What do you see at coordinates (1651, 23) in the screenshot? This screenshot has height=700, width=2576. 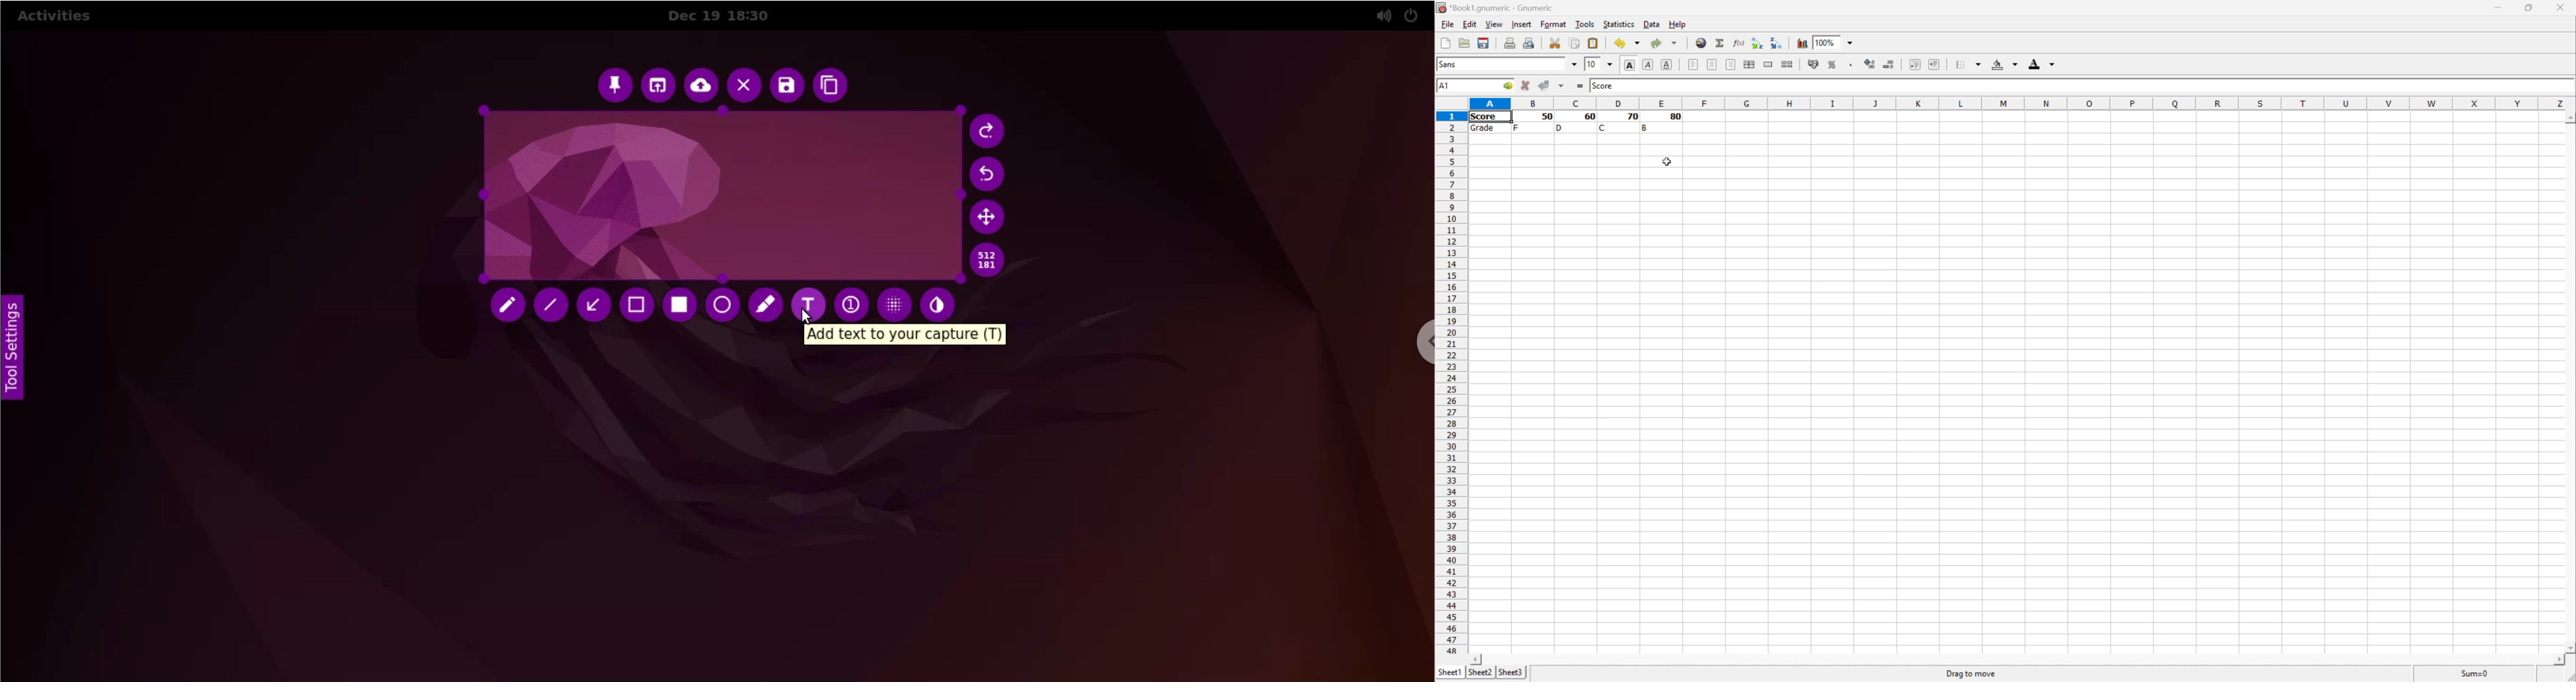 I see `Data` at bounding box center [1651, 23].